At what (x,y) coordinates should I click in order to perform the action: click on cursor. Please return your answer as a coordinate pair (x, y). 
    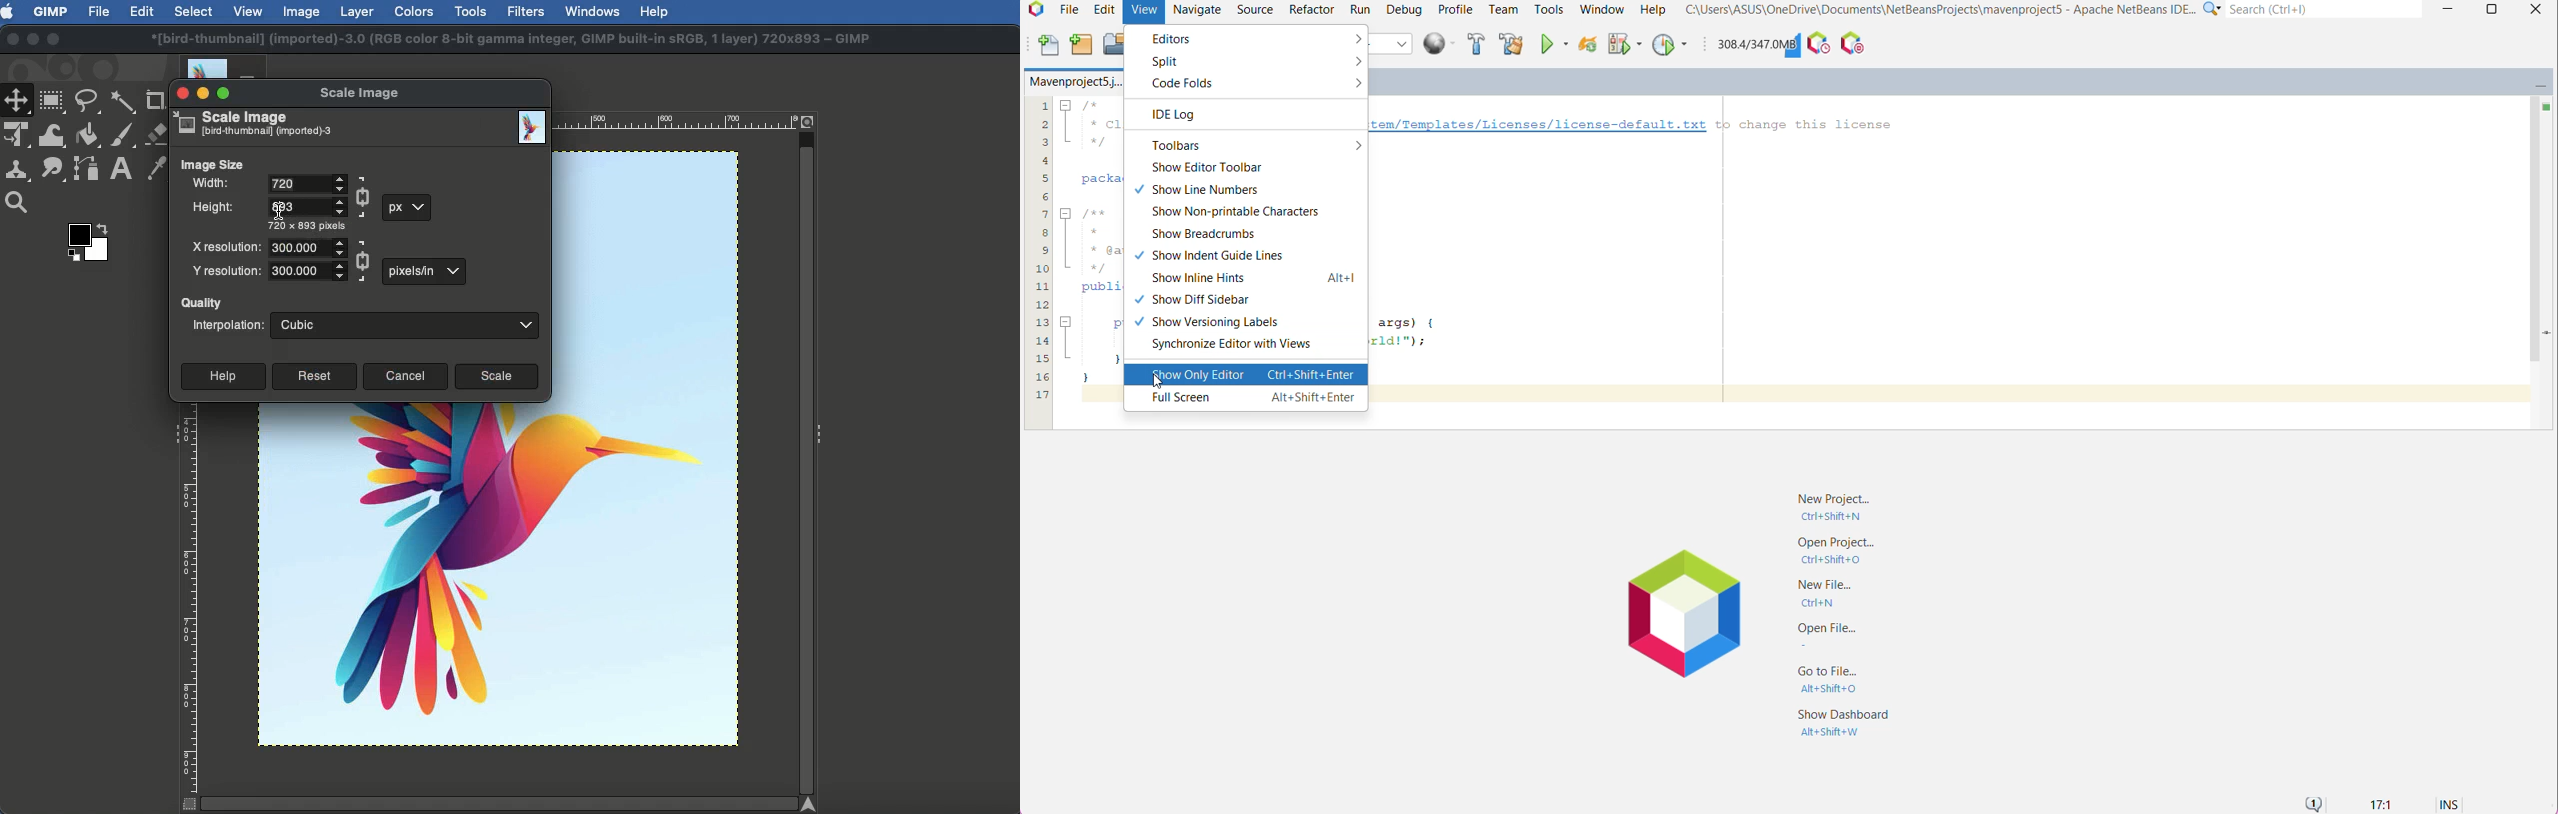
    Looking at the image, I should click on (279, 216).